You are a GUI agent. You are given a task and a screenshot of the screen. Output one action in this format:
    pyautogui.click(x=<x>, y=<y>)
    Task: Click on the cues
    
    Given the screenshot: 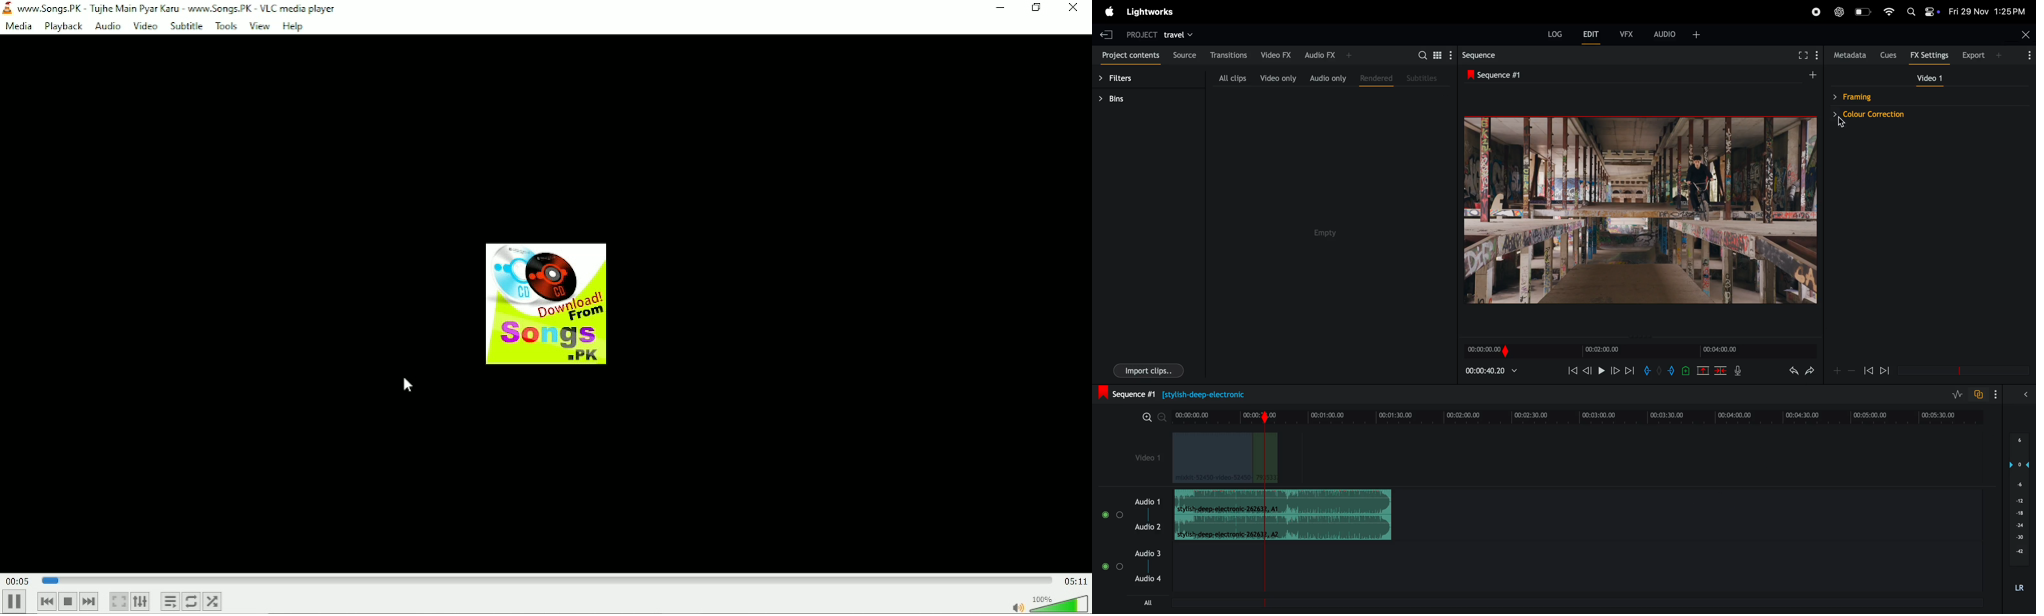 What is the action you would take?
    pyautogui.click(x=1888, y=55)
    